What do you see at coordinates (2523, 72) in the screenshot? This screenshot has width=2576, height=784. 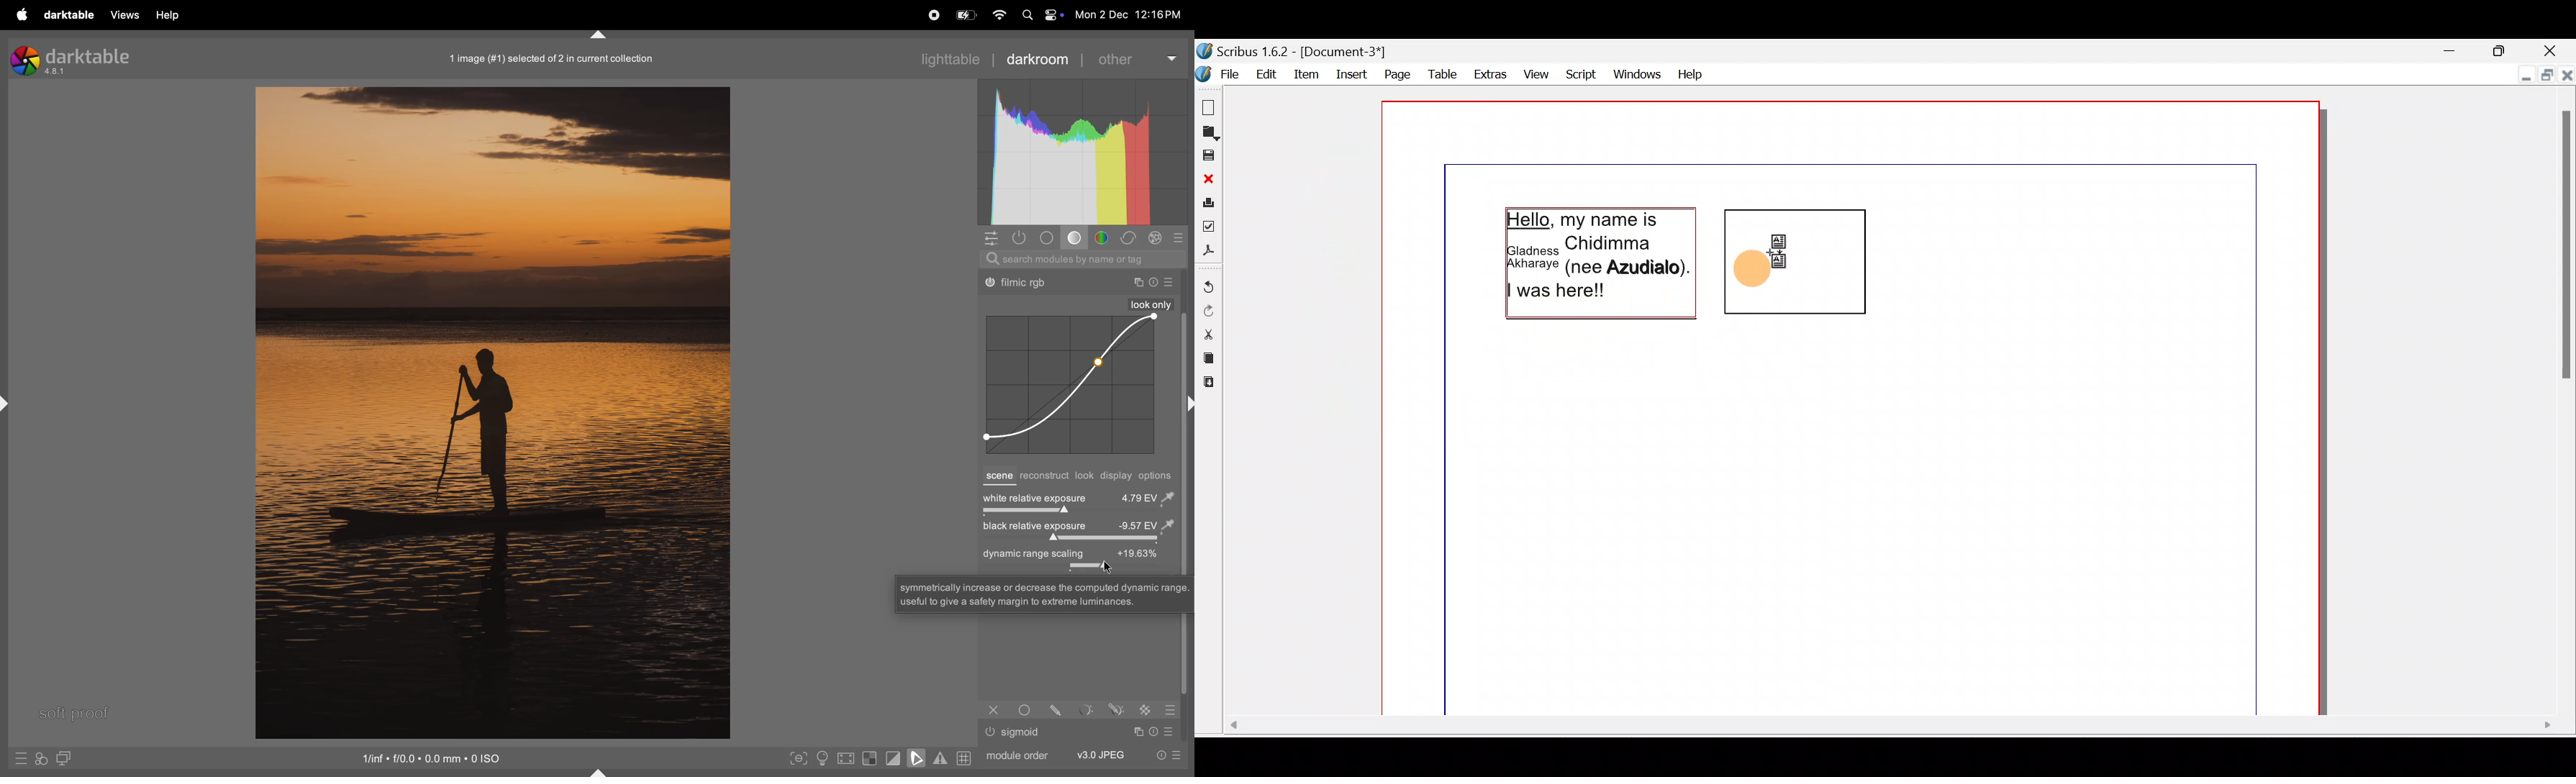 I see `Minimise` at bounding box center [2523, 72].